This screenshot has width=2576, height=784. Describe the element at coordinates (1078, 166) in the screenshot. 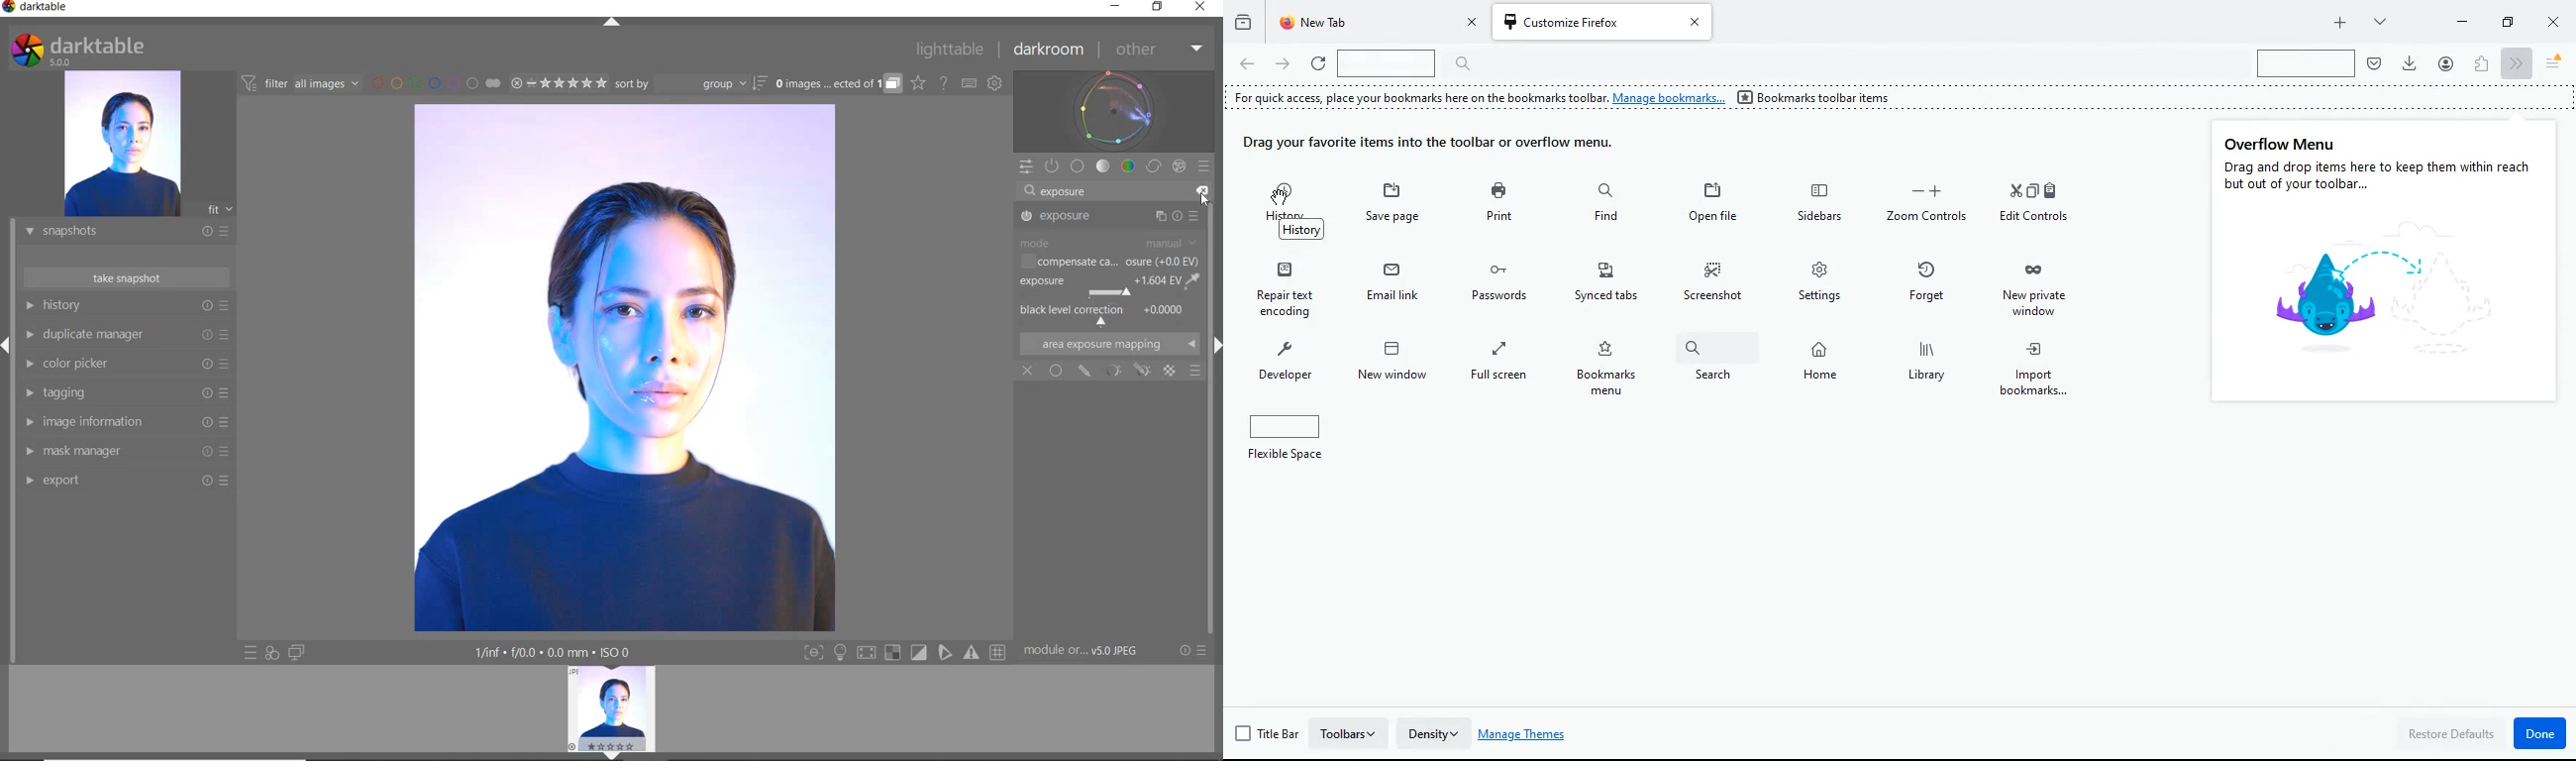

I see `BASE` at that location.